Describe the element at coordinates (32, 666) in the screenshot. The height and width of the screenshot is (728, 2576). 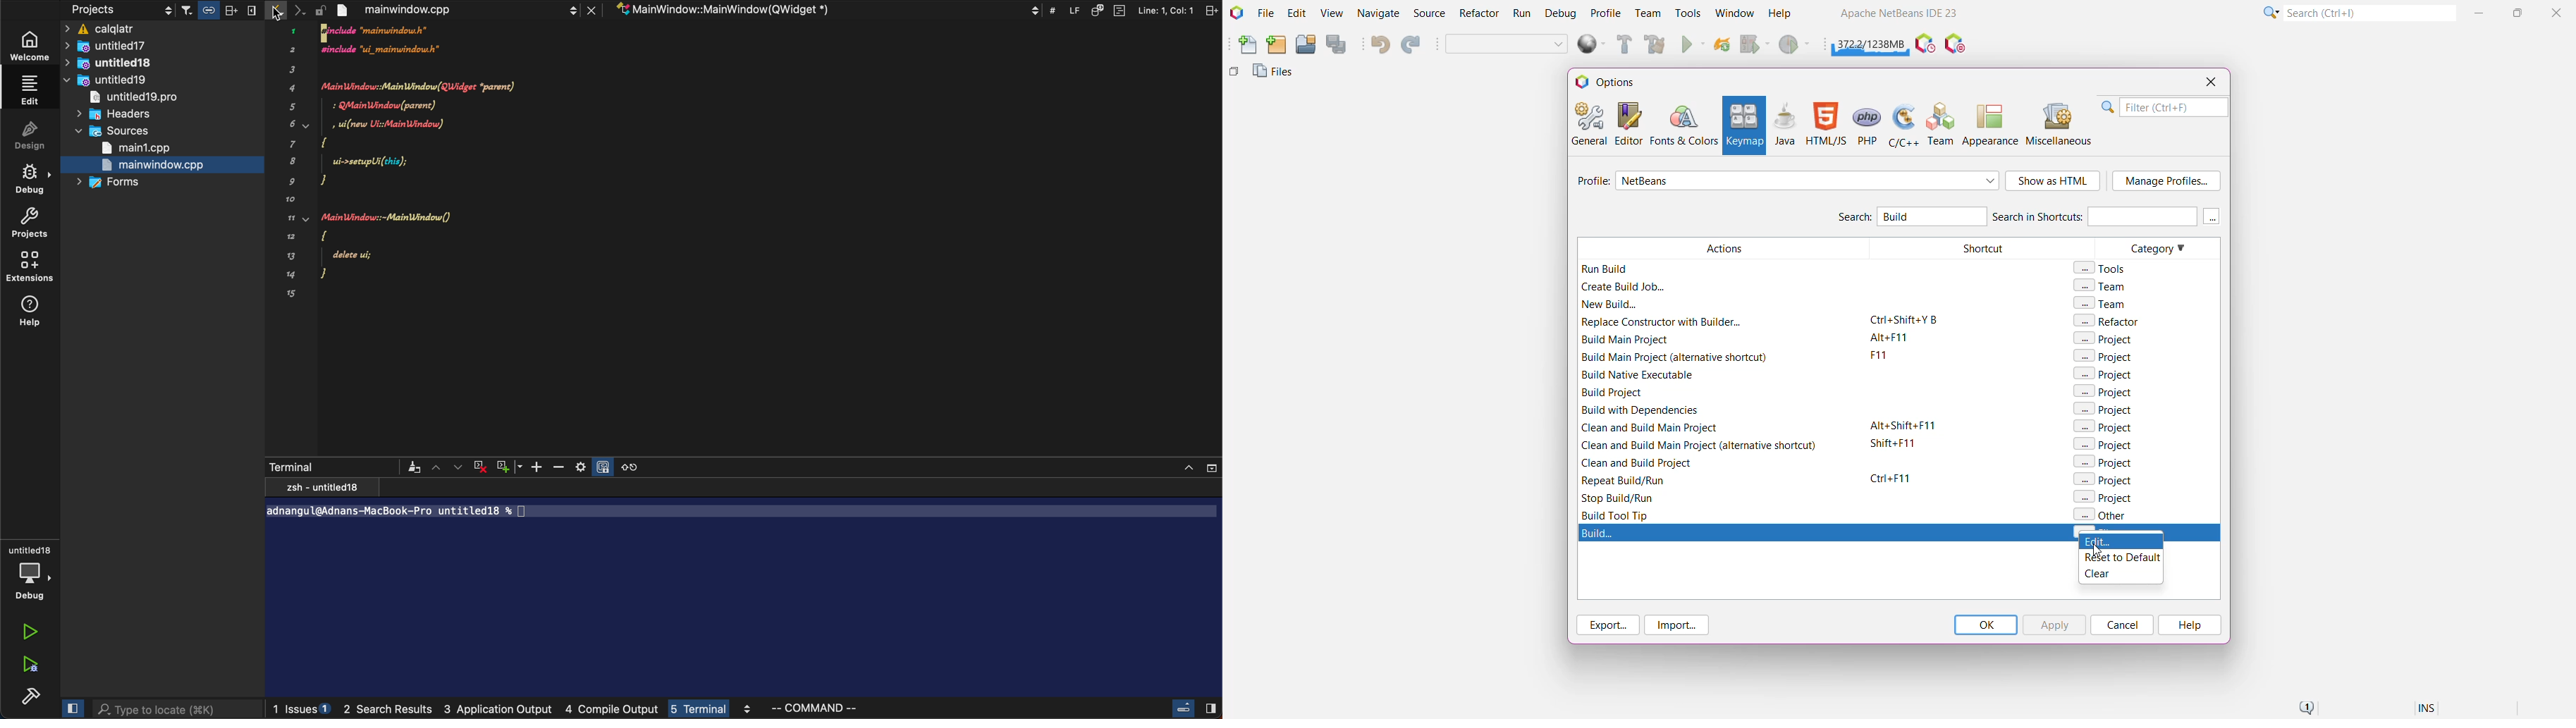
I see `run debug` at that location.